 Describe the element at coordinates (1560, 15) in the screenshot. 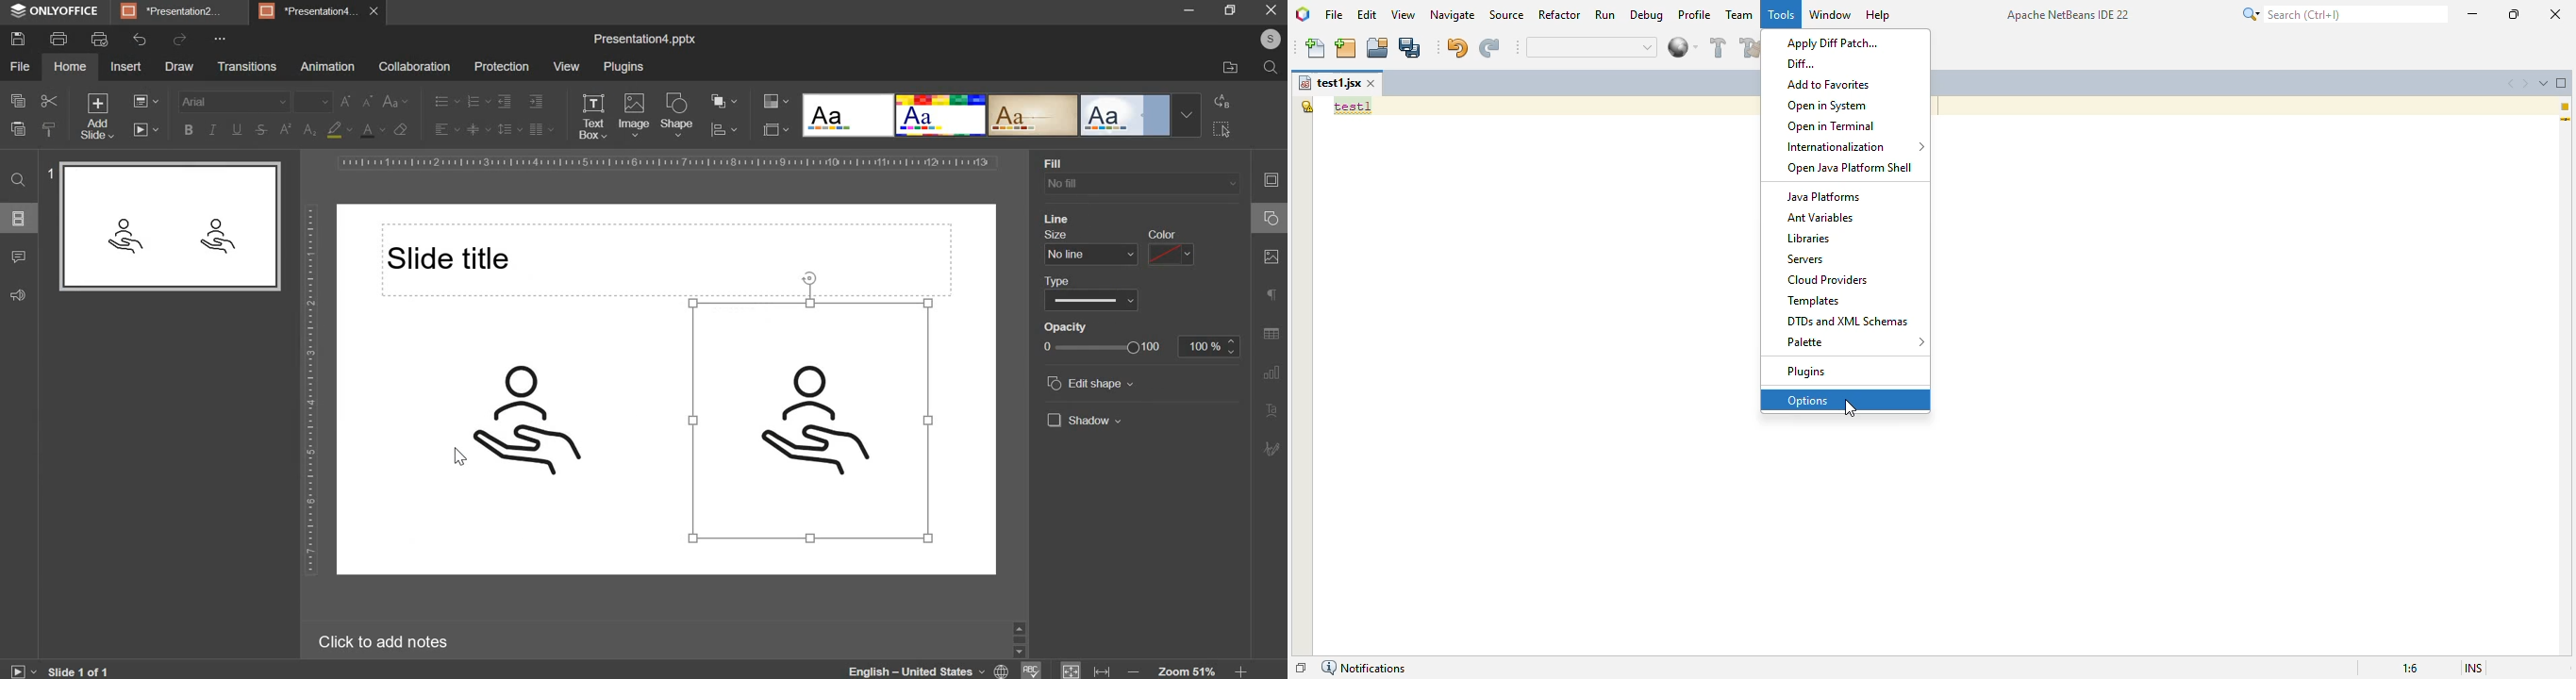

I see `refactor` at that location.